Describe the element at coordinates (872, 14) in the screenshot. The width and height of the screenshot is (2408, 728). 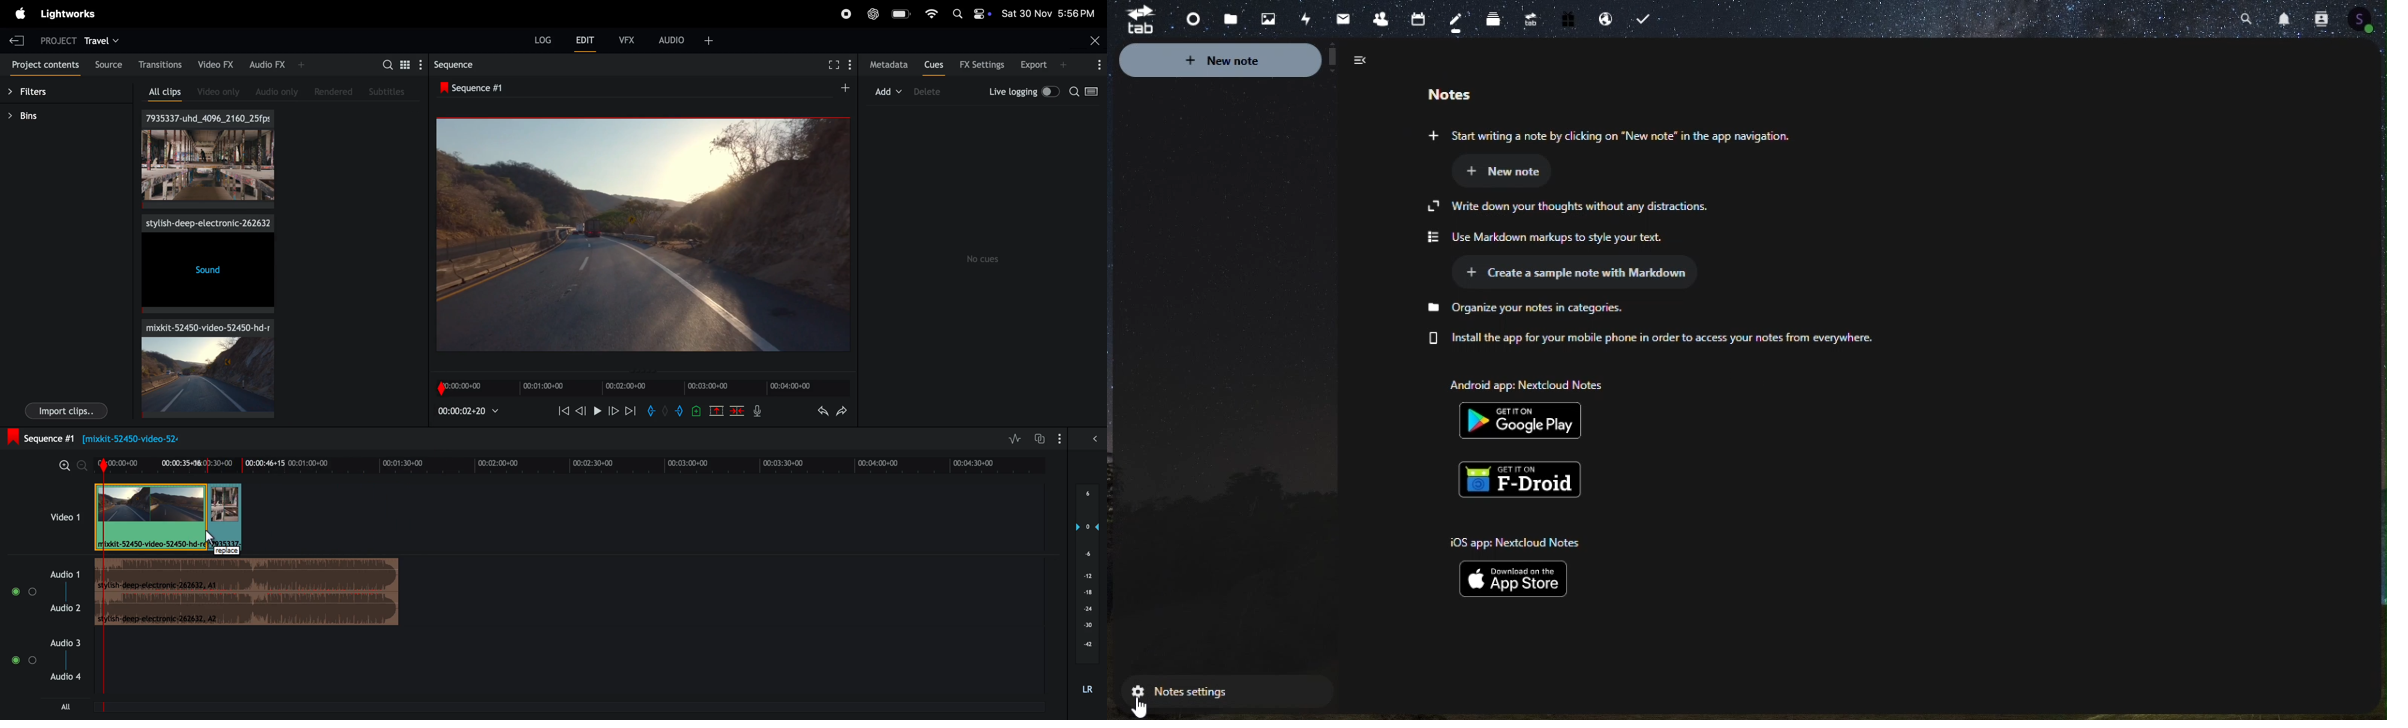
I see `chatgpt` at that location.